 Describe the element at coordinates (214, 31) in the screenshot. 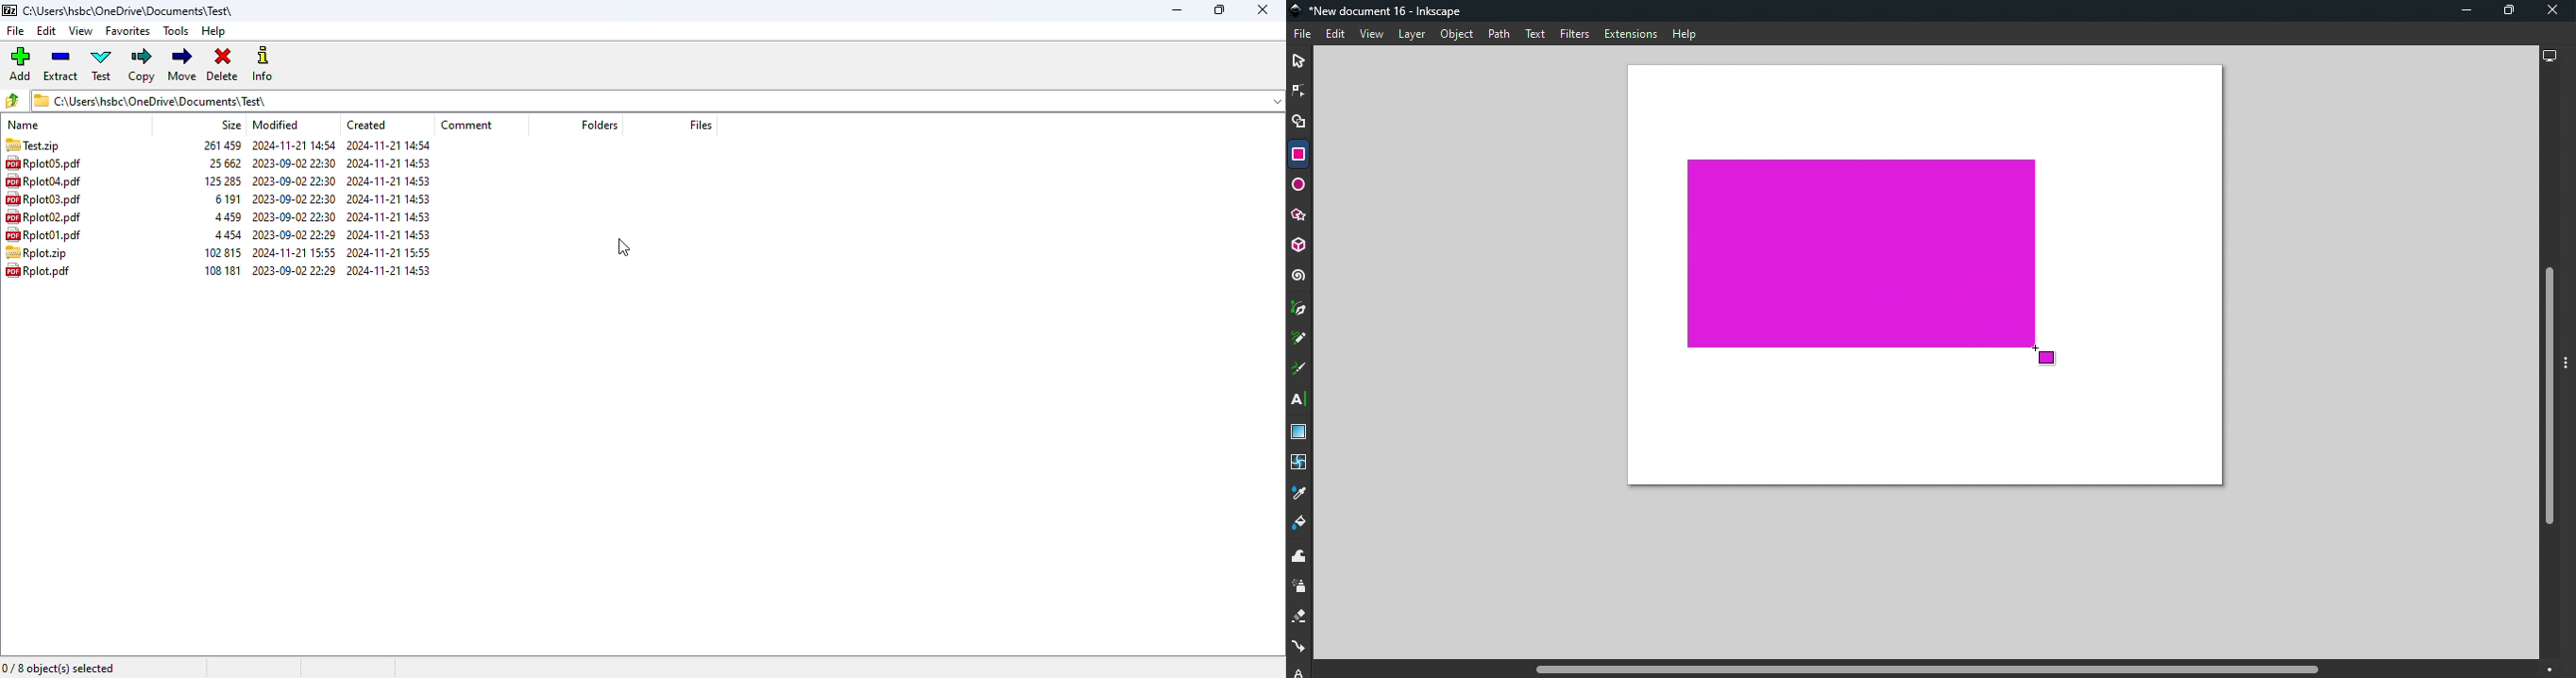

I see `help` at that location.